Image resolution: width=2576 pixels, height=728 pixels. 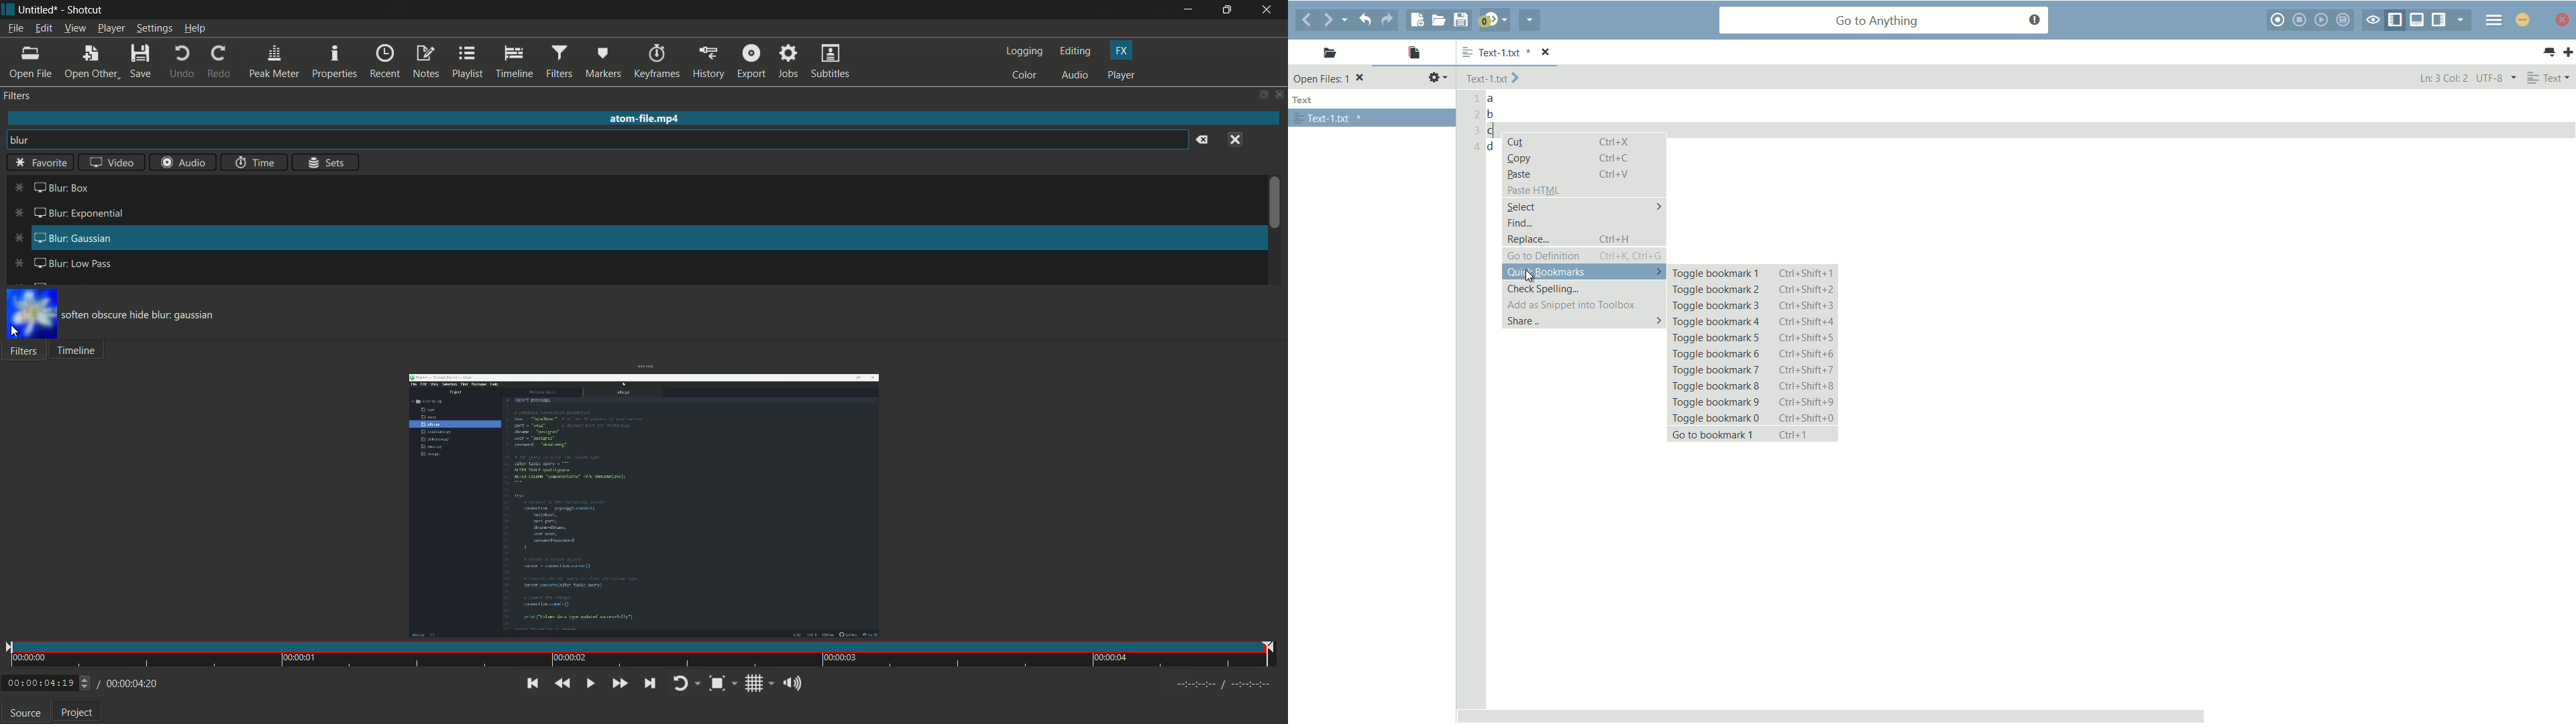 What do you see at coordinates (180, 62) in the screenshot?
I see `undo` at bounding box center [180, 62].